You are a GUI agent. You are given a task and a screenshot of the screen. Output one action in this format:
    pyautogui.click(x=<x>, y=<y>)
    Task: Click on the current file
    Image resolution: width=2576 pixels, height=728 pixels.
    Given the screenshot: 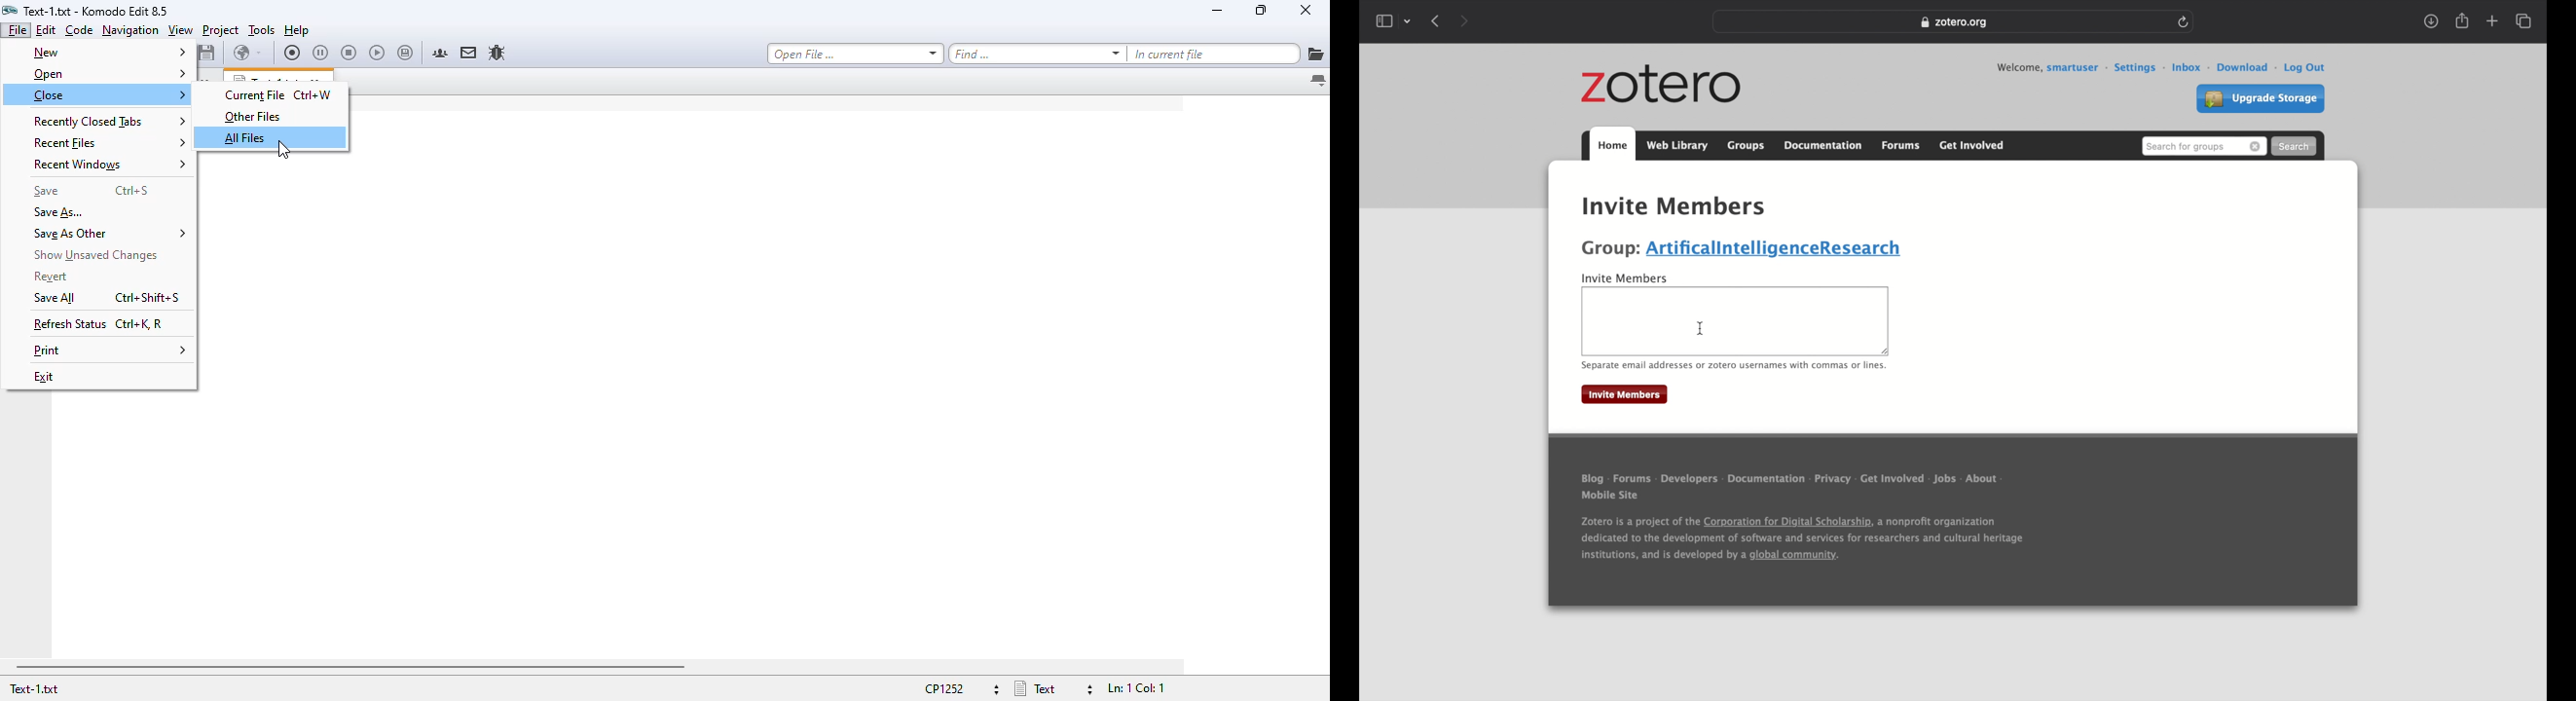 What is the action you would take?
    pyautogui.click(x=253, y=94)
    